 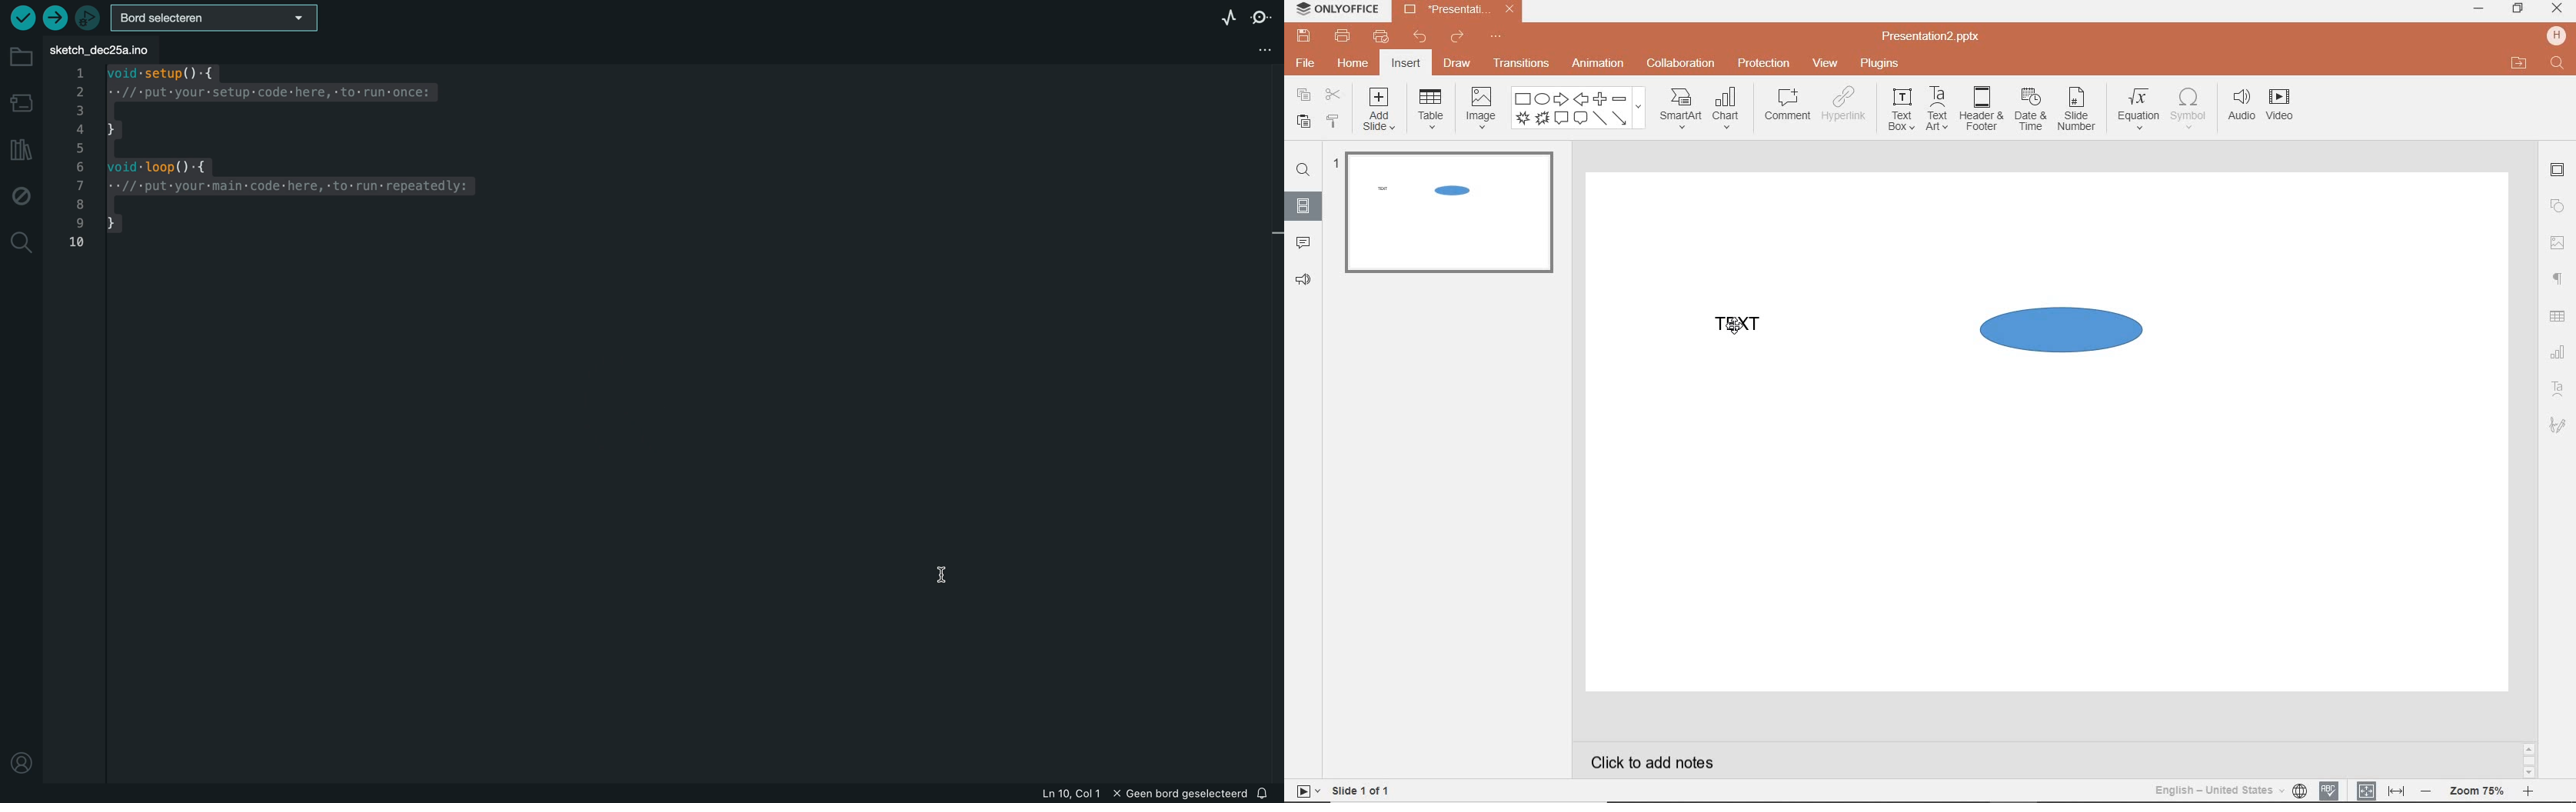 I want to click on FIT TO SLIDE / FIT TO WIDTH, so click(x=2381, y=789).